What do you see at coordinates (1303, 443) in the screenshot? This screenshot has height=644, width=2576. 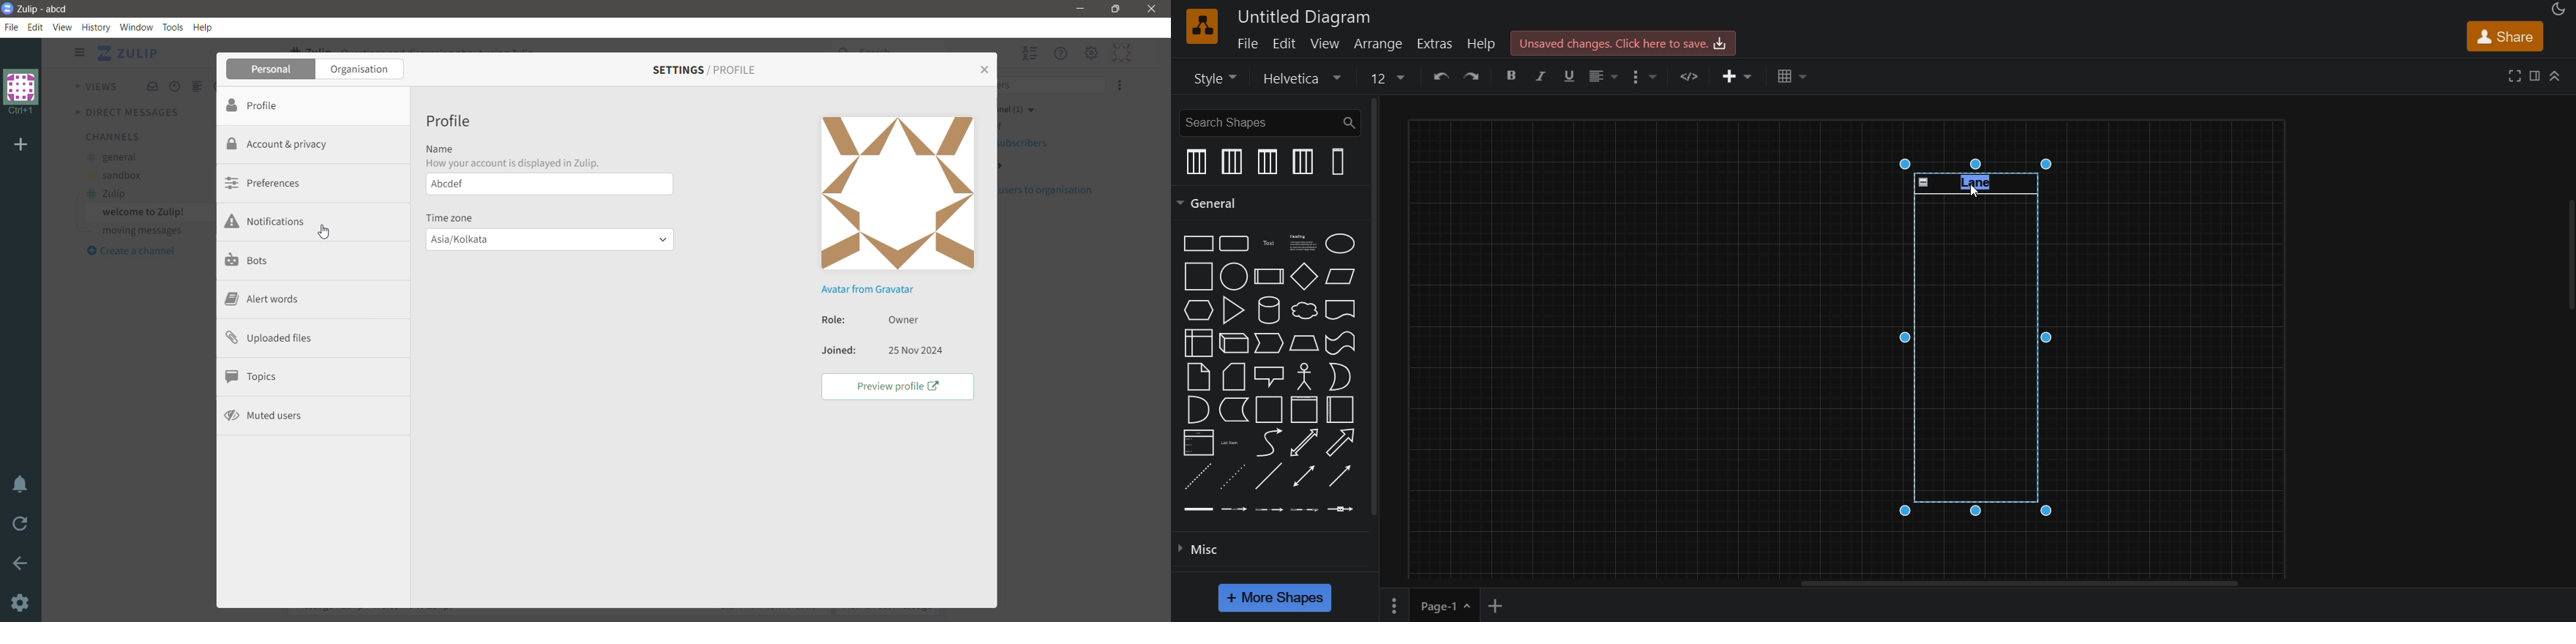 I see `bidirectional arrow` at bounding box center [1303, 443].